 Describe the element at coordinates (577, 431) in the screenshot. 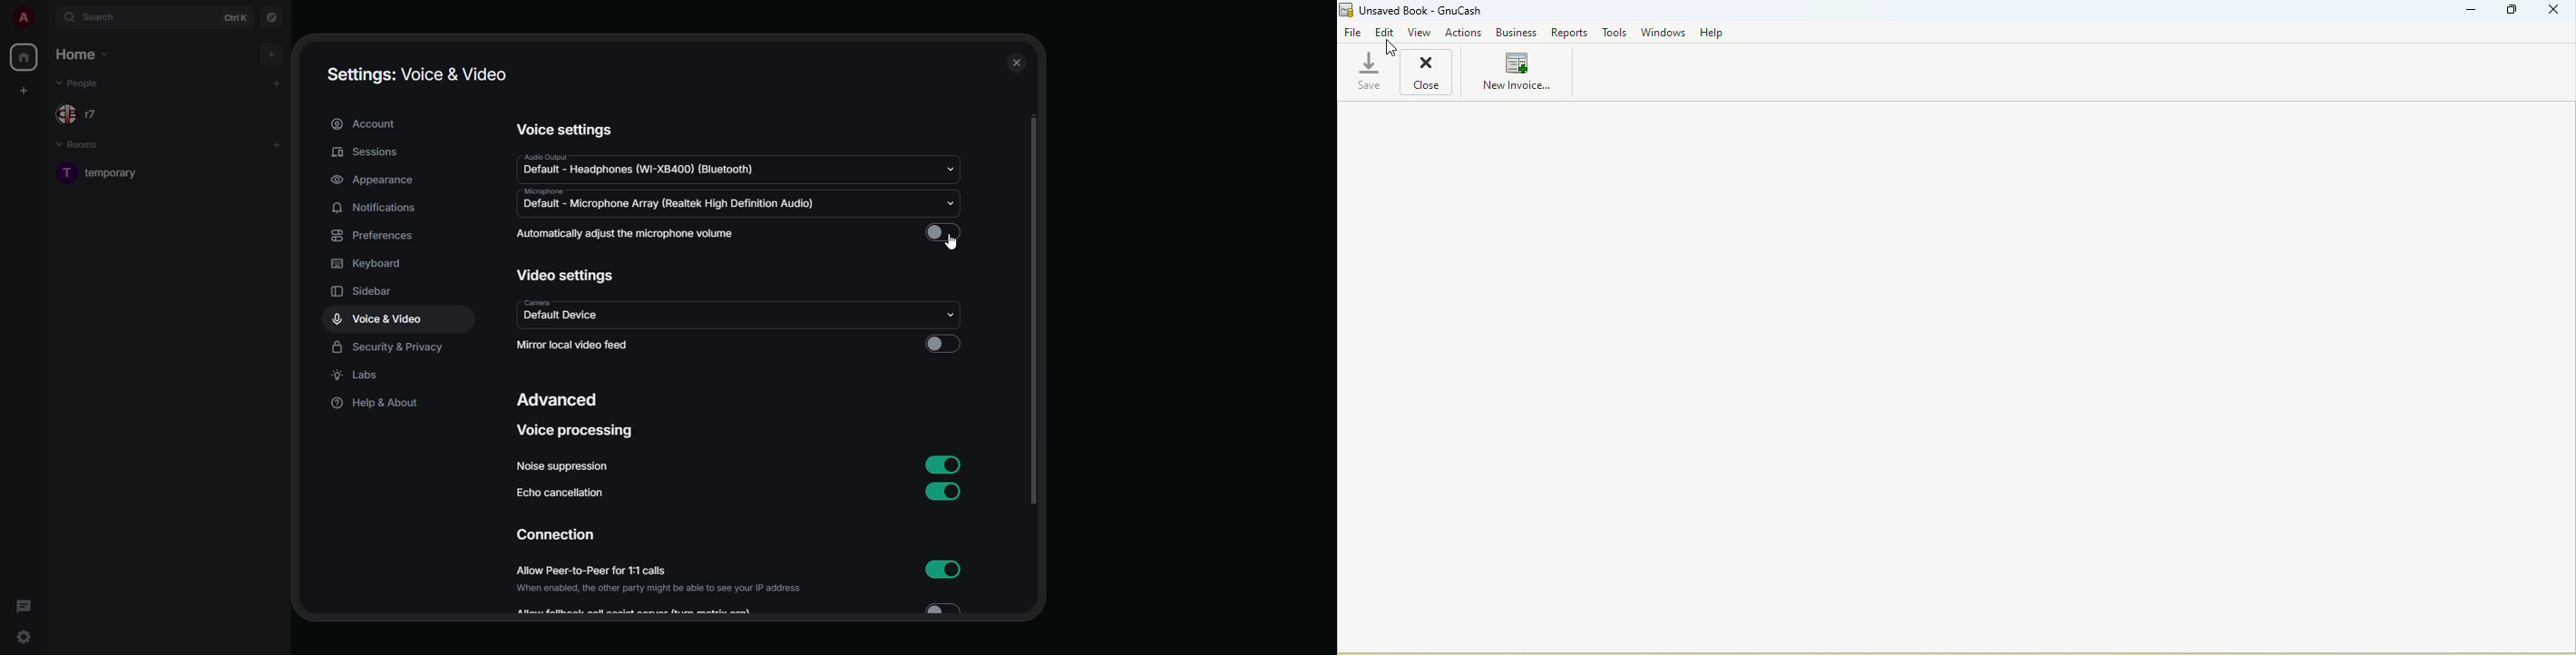

I see `voice processing` at that location.